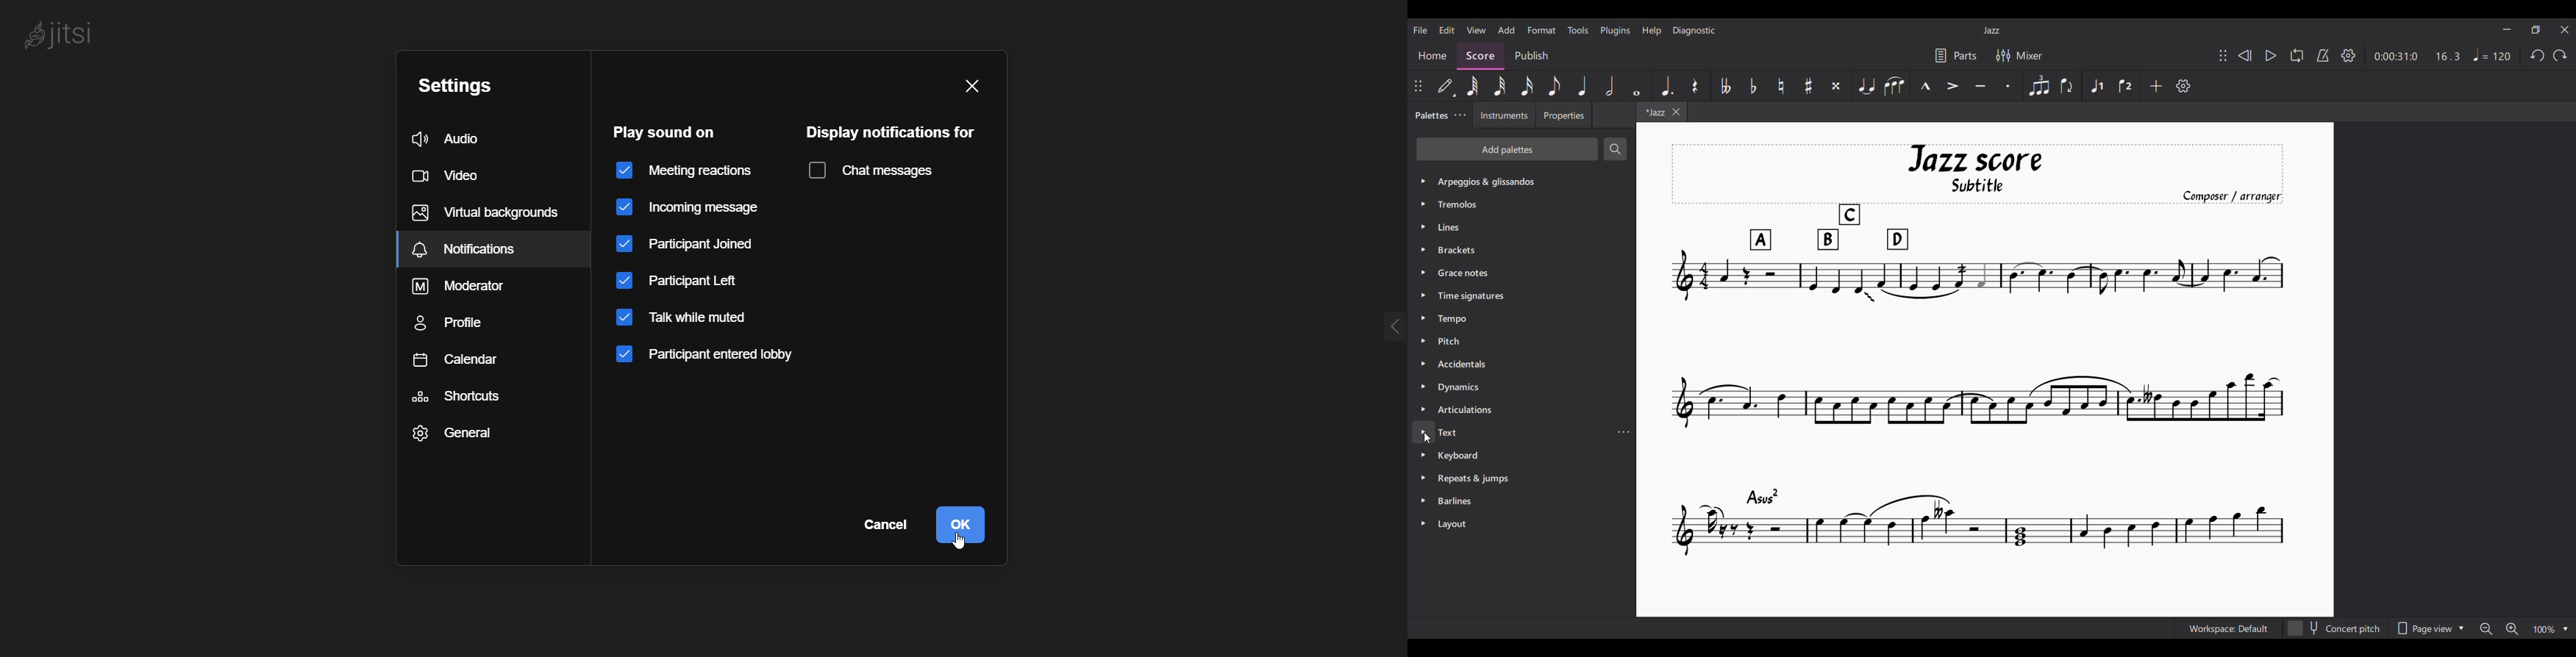 Image resolution: width=2576 pixels, height=672 pixels. I want to click on Toggle flat, so click(1753, 86).